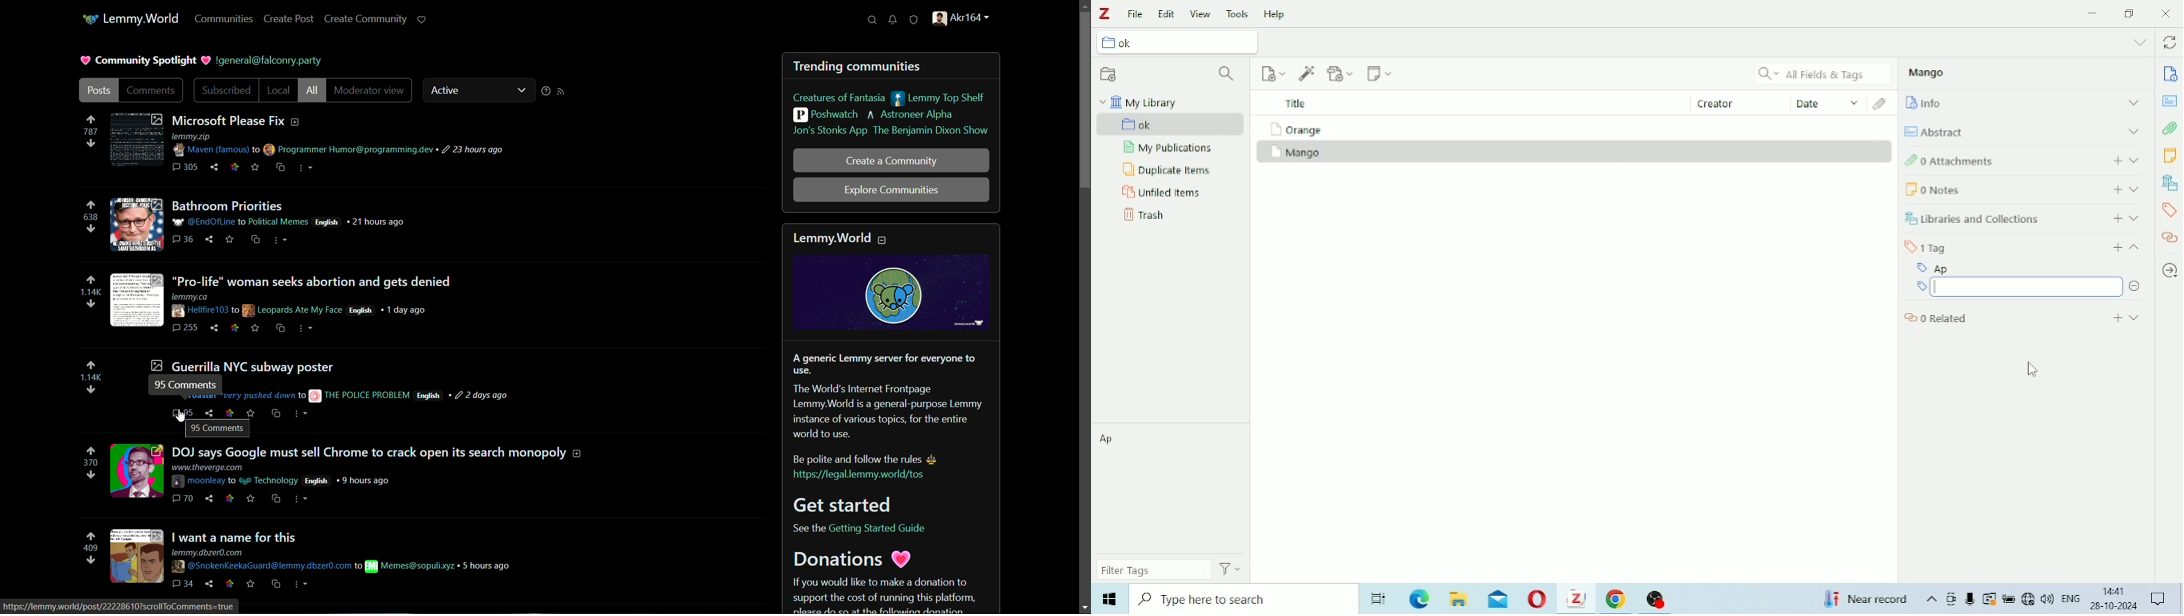 The image size is (2184, 616). What do you see at coordinates (90, 305) in the screenshot?
I see `downvote` at bounding box center [90, 305].